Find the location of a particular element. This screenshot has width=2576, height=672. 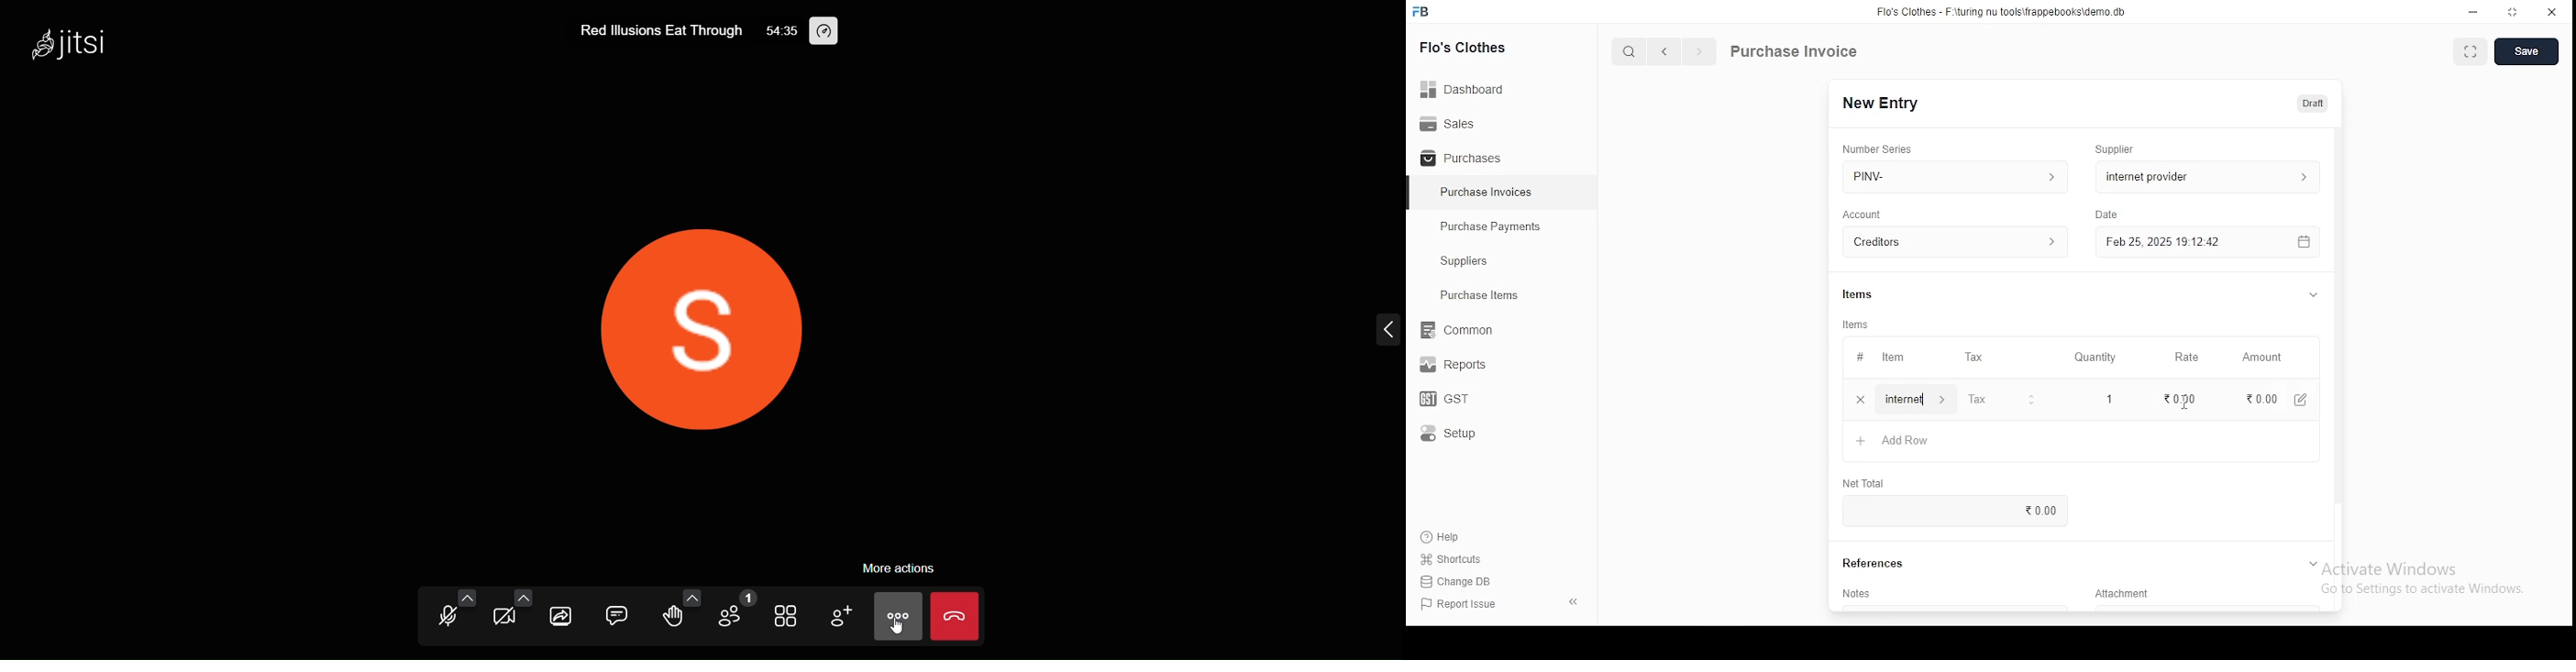

report issue is located at coordinates (1461, 605).